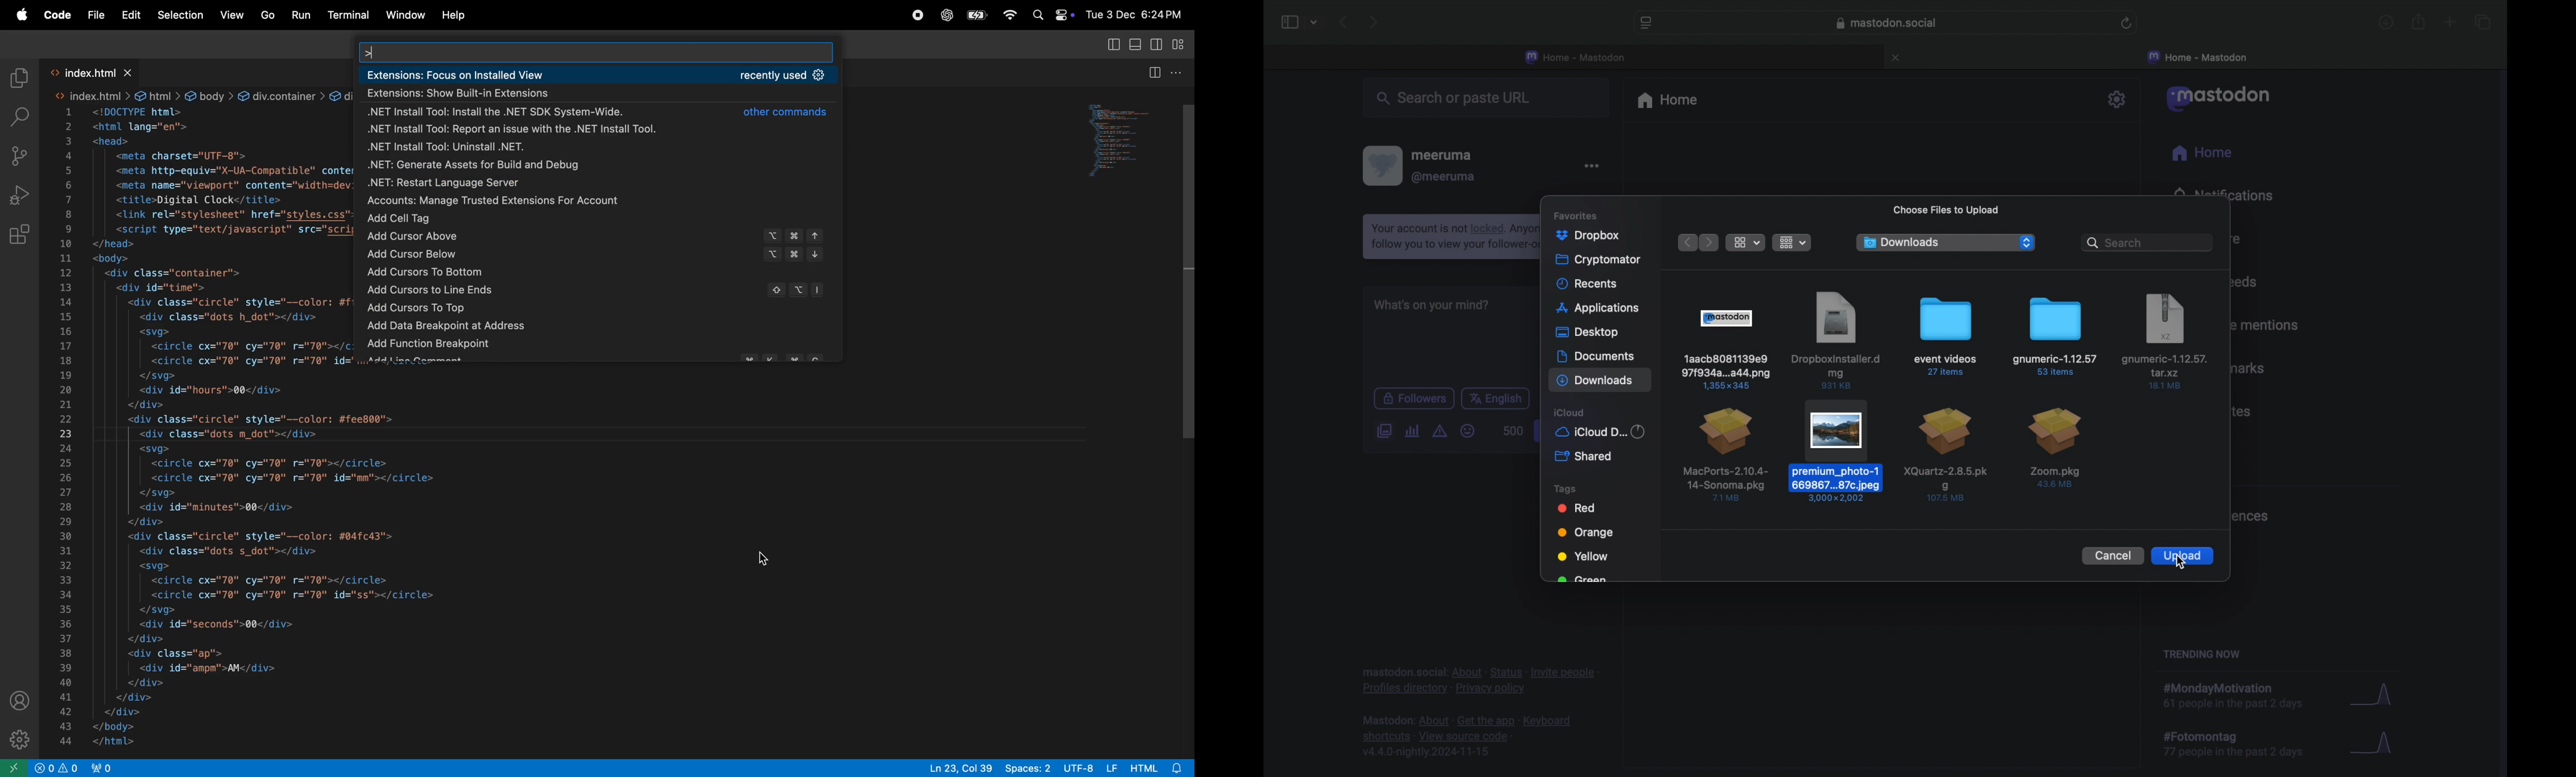 This screenshot has height=784, width=2576. Describe the element at coordinates (268, 16) in the screenshot. I see `Go` at that location.